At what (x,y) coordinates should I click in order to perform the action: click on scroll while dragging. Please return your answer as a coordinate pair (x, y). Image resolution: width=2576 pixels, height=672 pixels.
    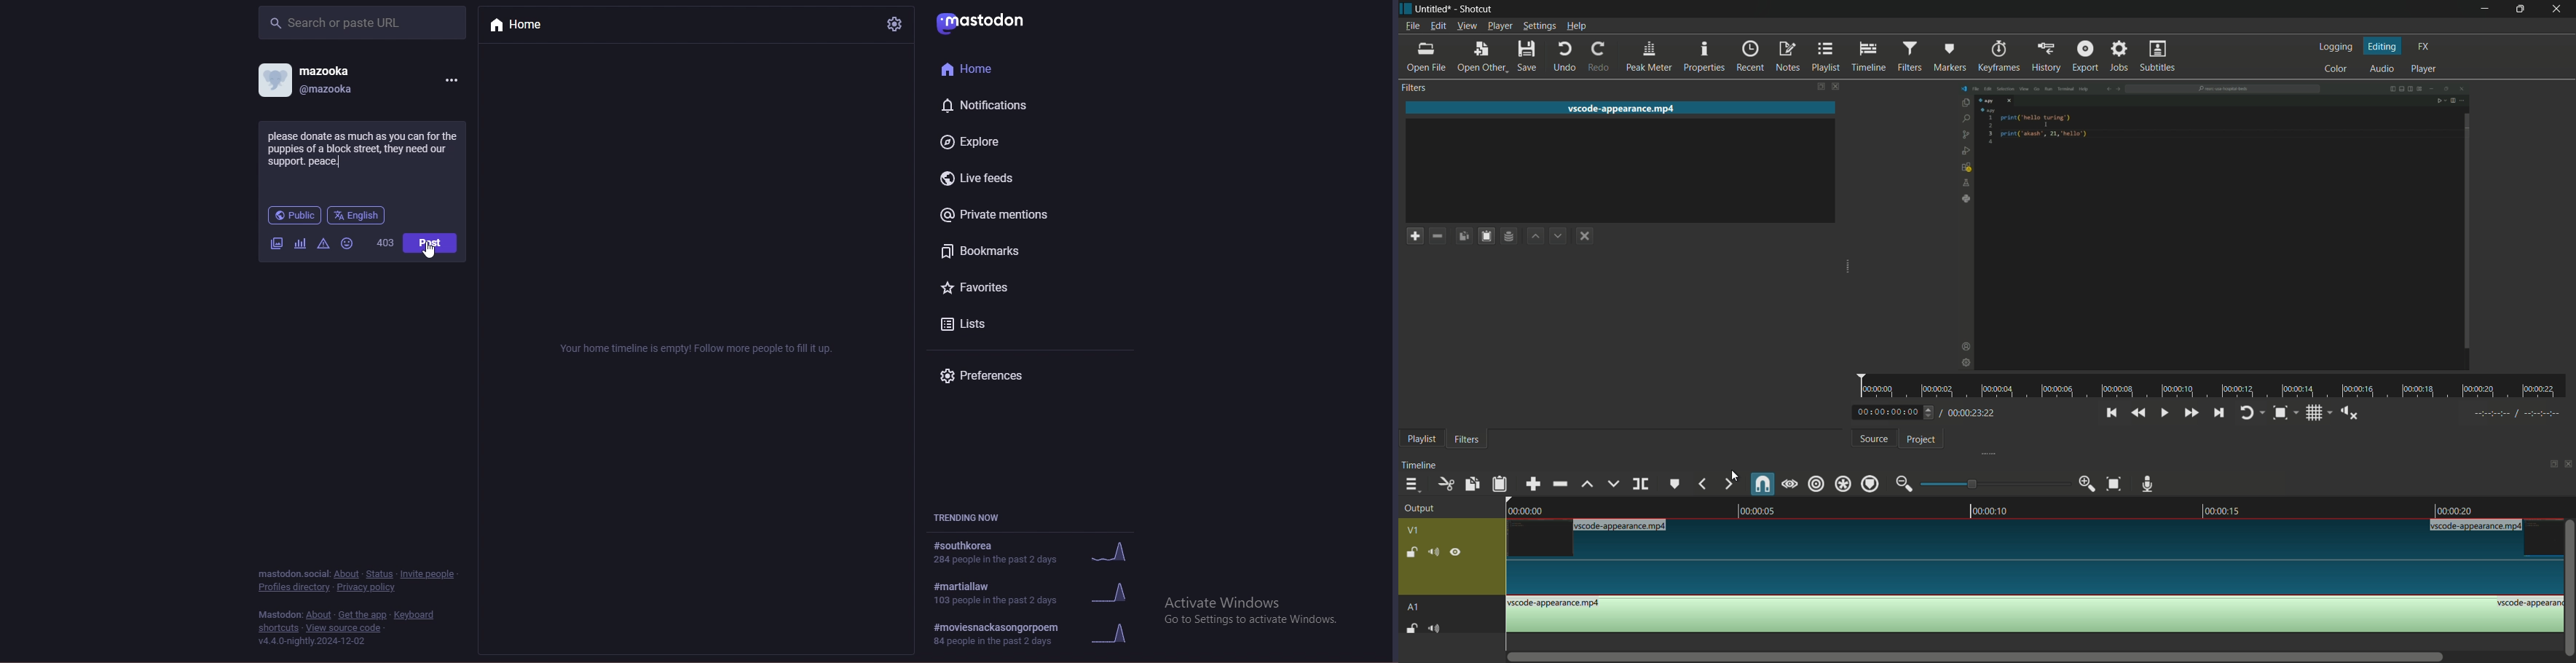
    Looking at the image, I should click on (1789, 483).